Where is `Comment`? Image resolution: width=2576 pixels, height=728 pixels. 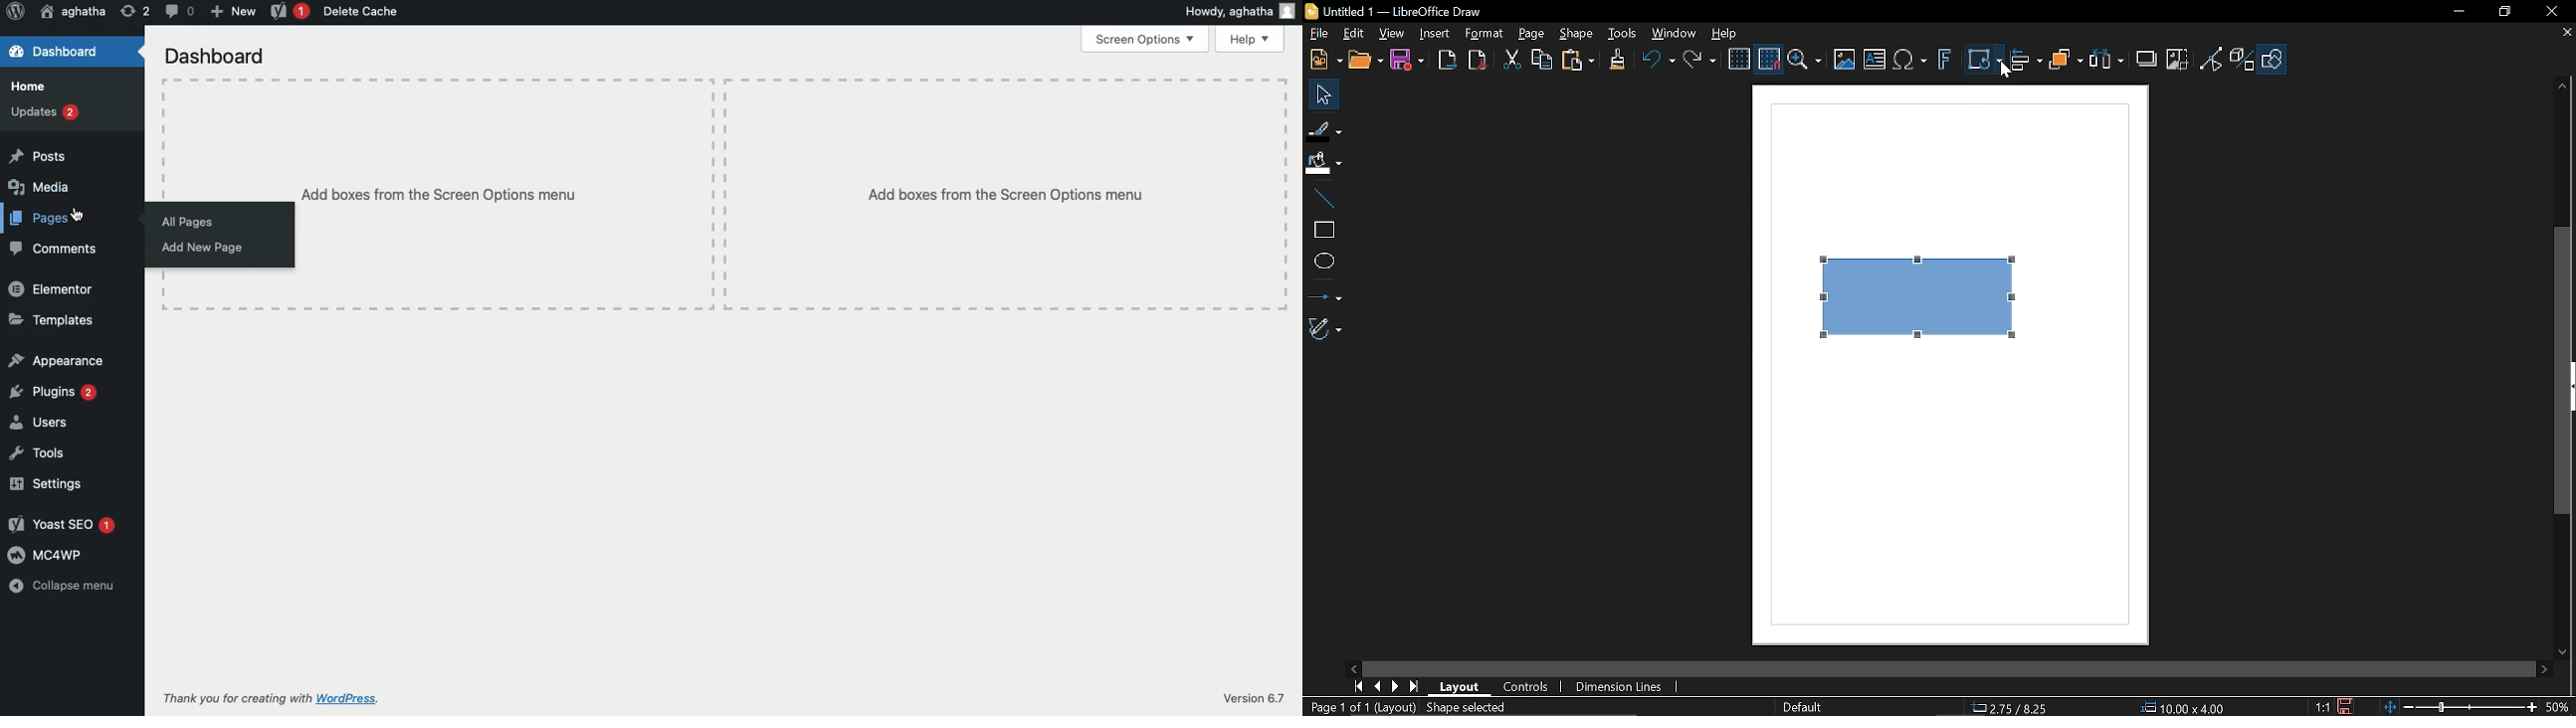 Comment is located at coordinates (178, 11).